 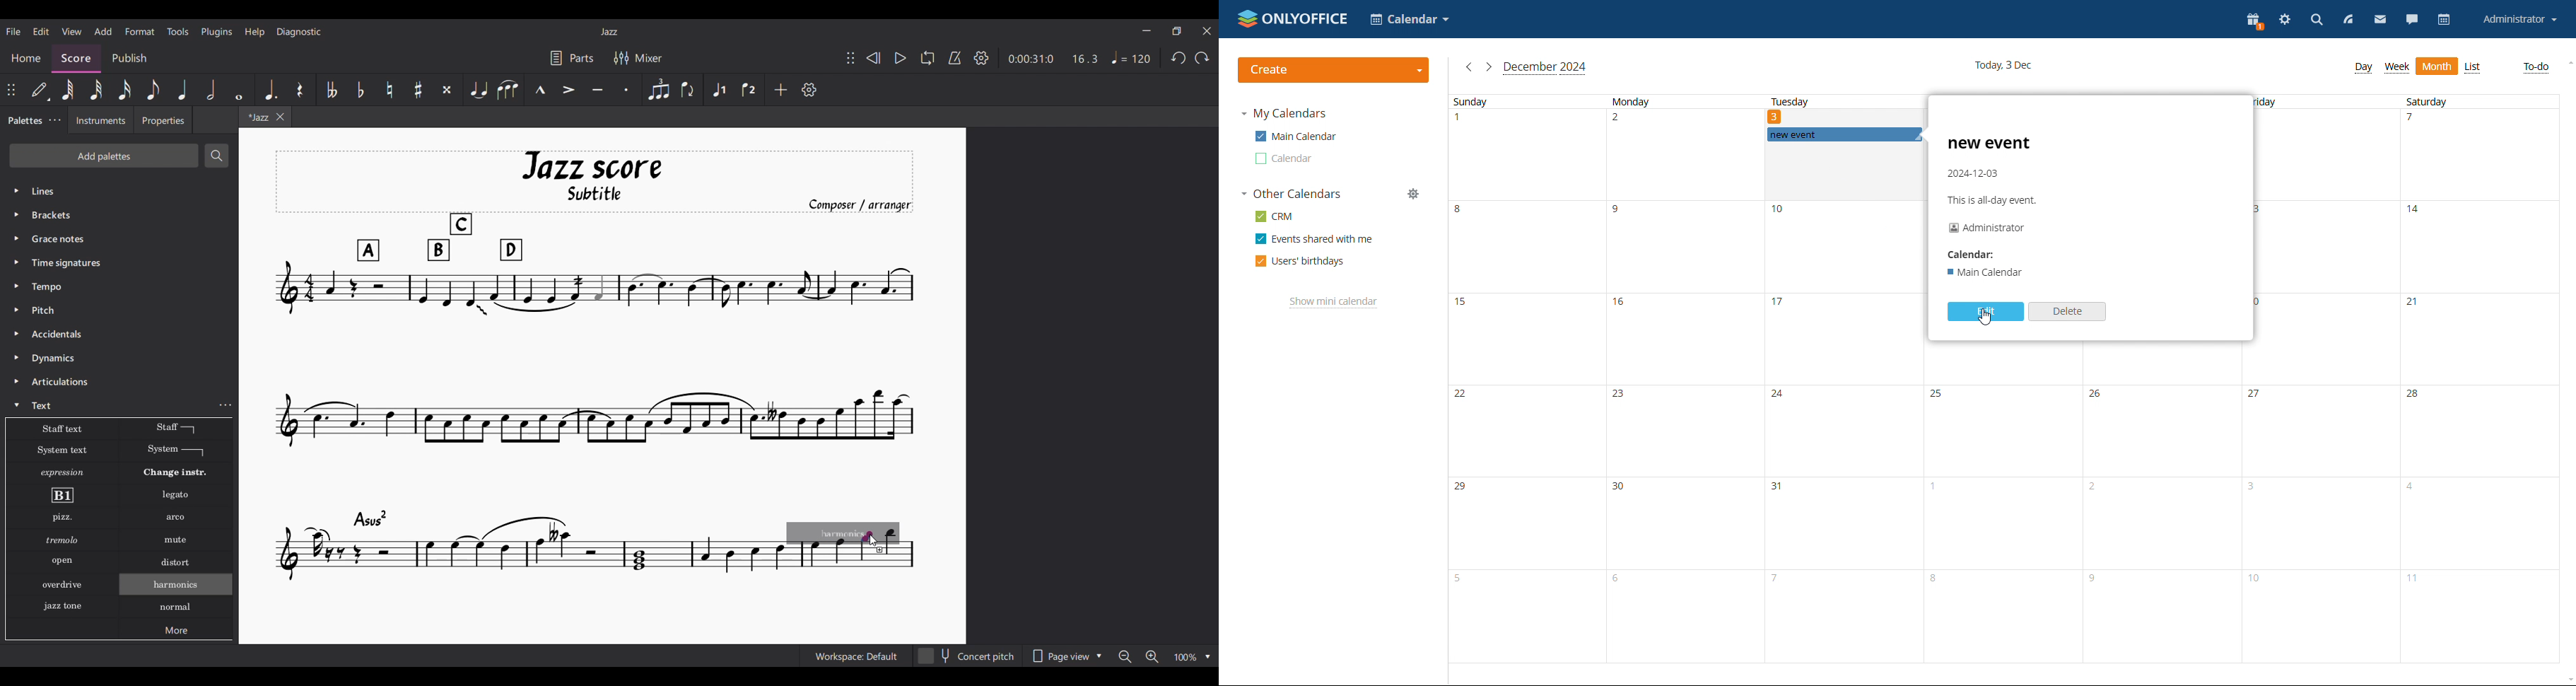 What do you see at coordinates (63, 586) in the screenshot?
I see `overdrive` at bounding box center [63, 586].